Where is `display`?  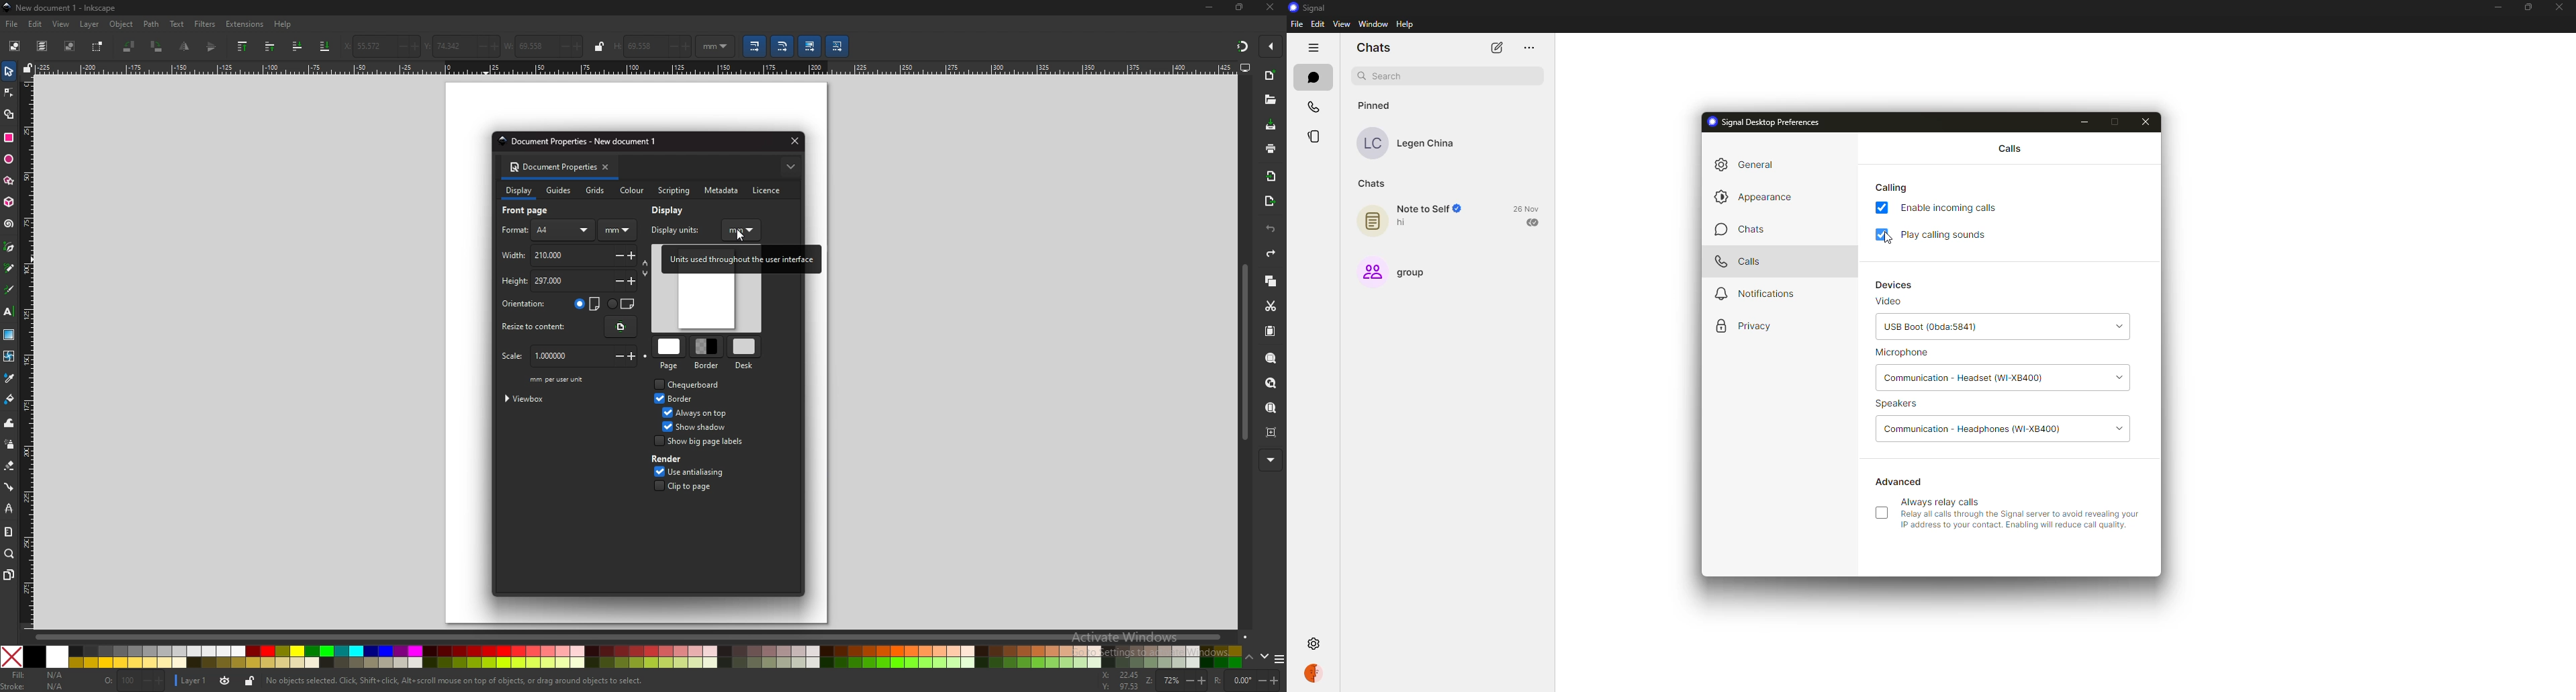 display is located at coordinates (518, 192).